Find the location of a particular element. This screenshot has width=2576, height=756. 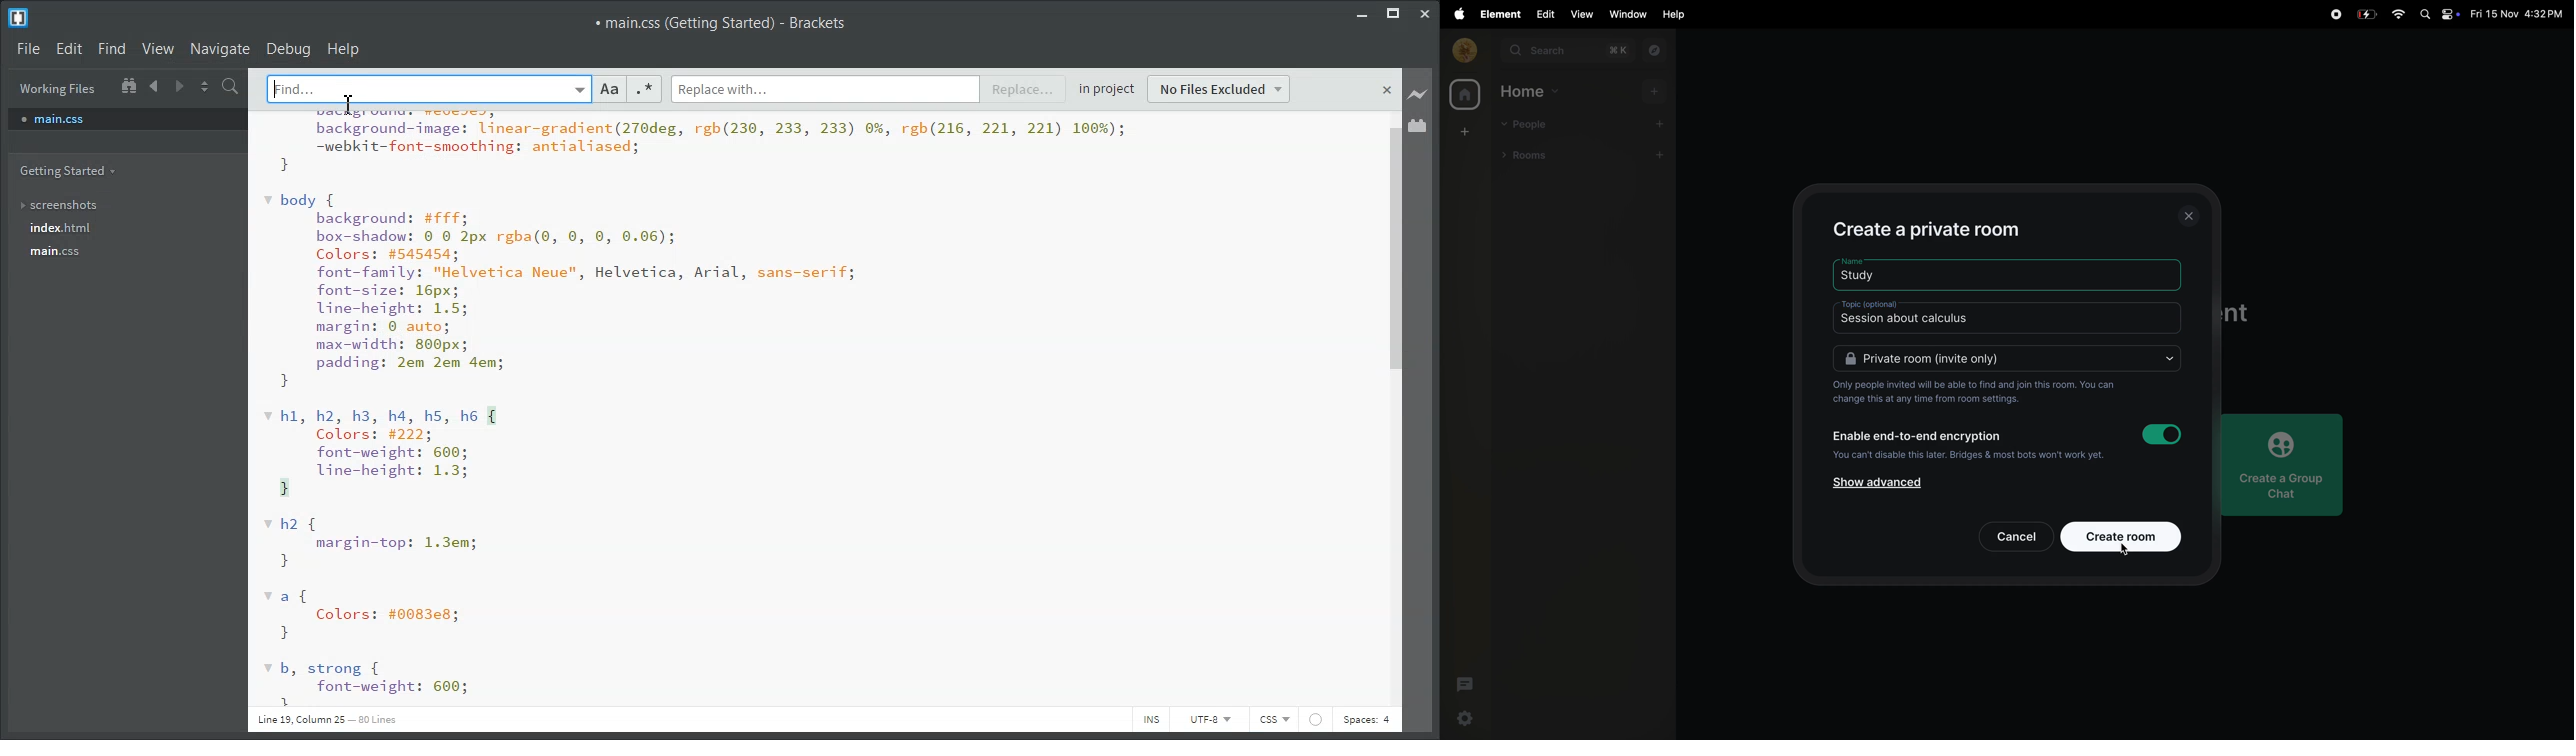

Match Case is located at coordinates (610, 89).